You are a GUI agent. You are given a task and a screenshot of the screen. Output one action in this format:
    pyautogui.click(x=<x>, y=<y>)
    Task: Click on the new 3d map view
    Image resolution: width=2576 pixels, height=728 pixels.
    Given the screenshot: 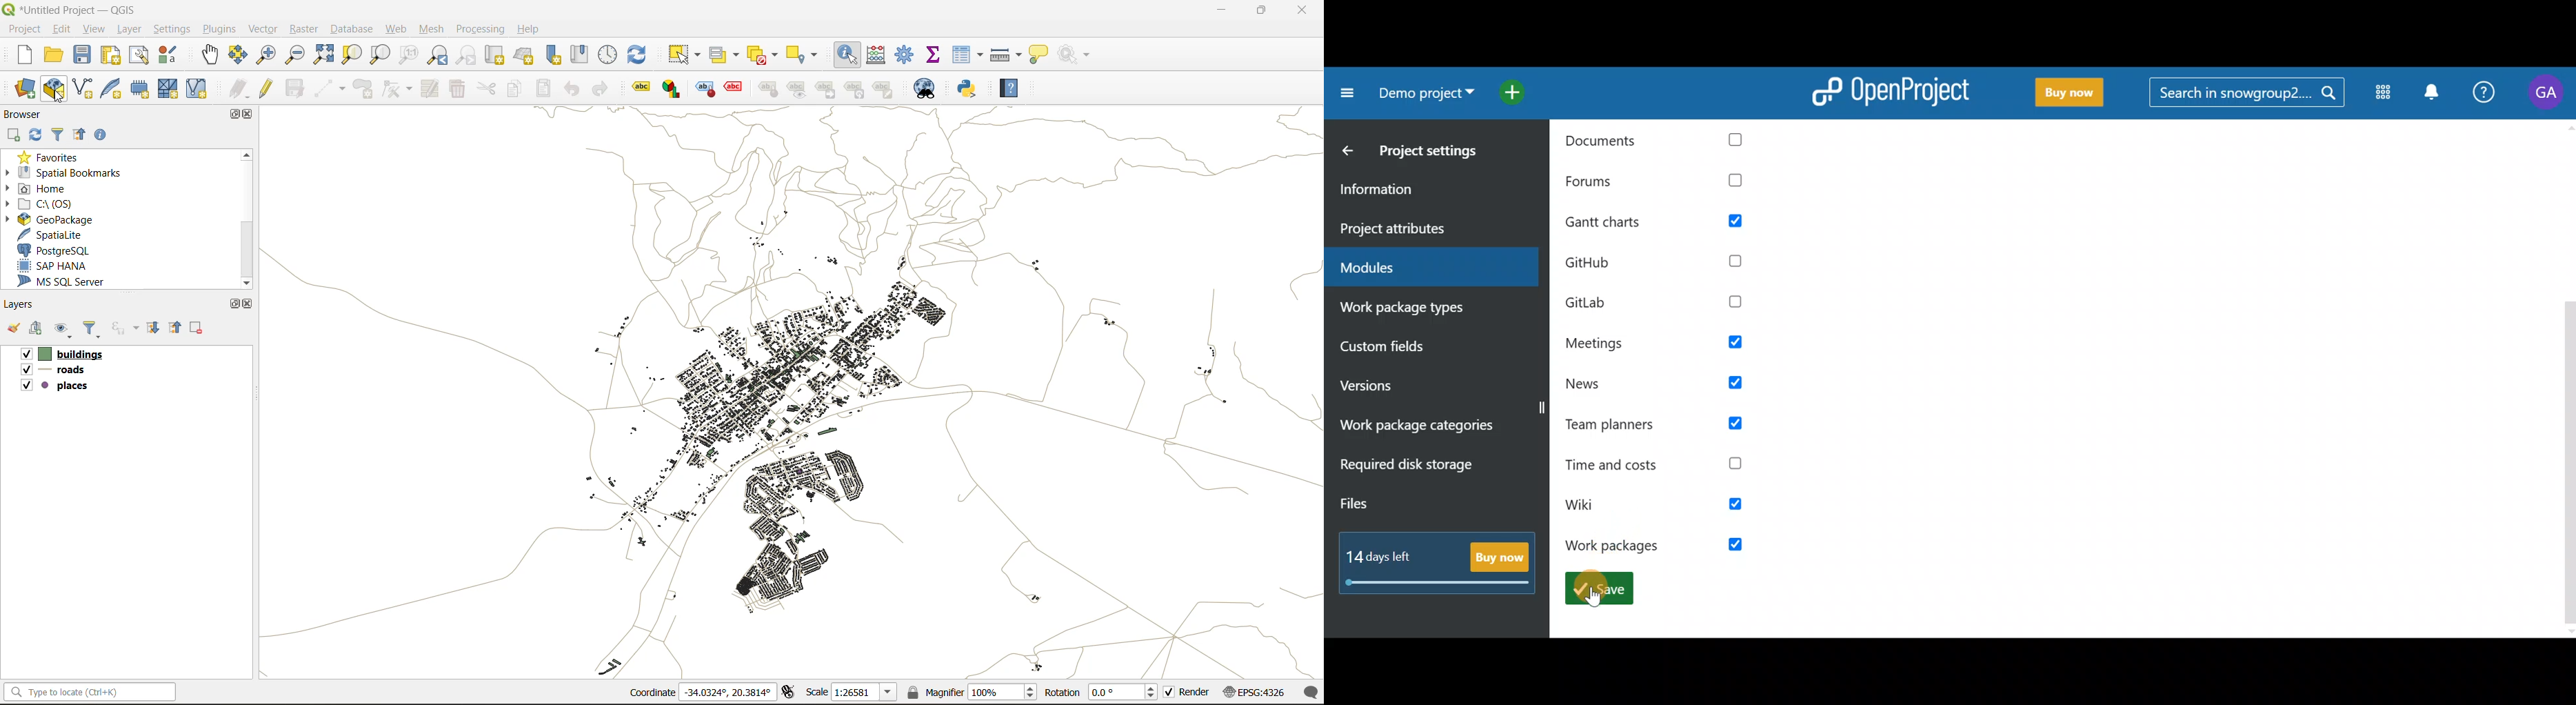 What is the action you would take?
    pyautogui.click(x=525, y=55)
    